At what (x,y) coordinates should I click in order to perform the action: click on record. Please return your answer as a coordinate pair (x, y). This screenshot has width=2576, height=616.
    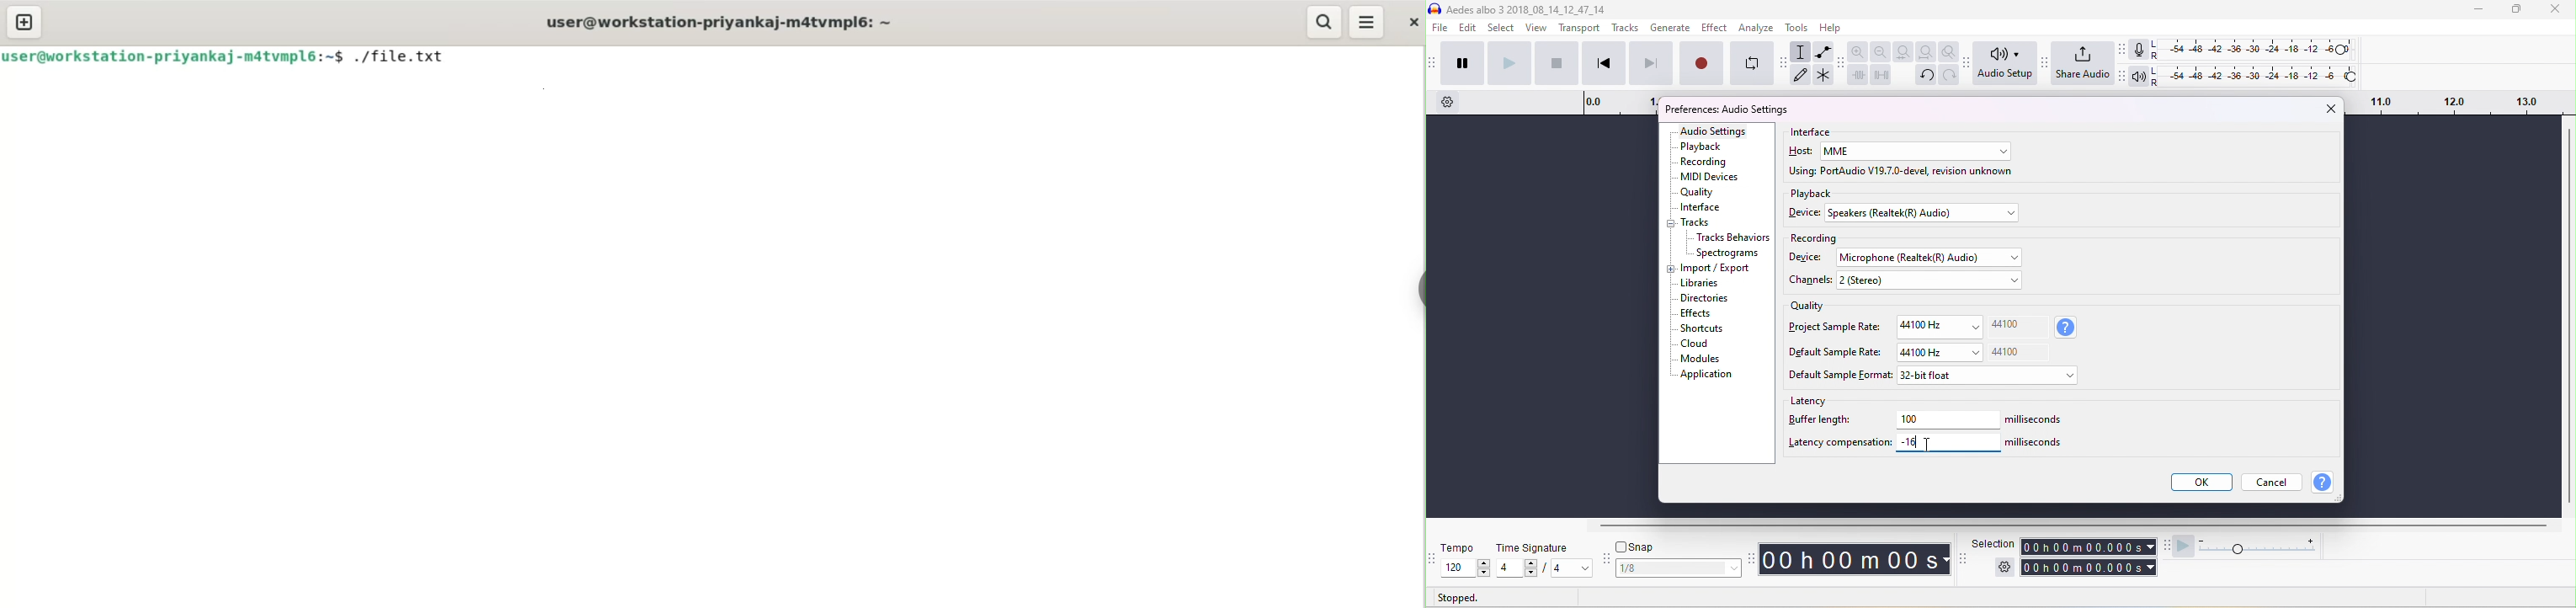
    Looking at the image, I should click on (1700, 61).